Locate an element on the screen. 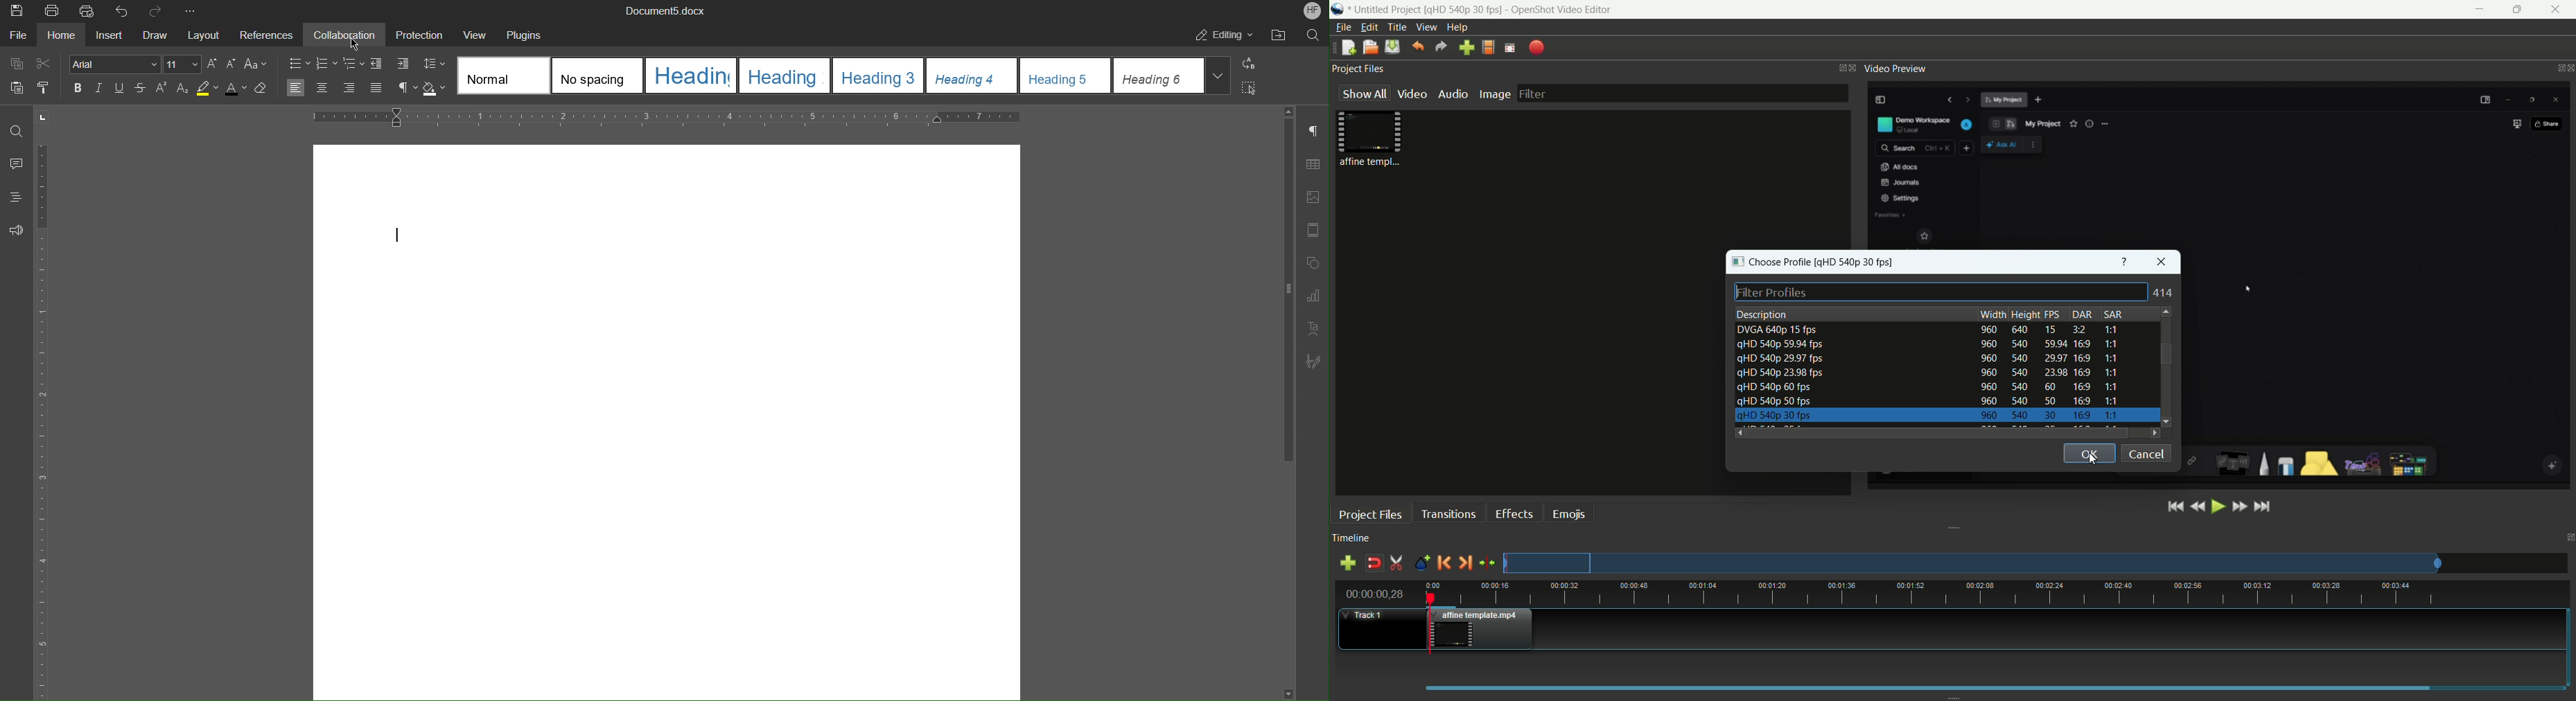  import file is located at coordinates (1467, 48).